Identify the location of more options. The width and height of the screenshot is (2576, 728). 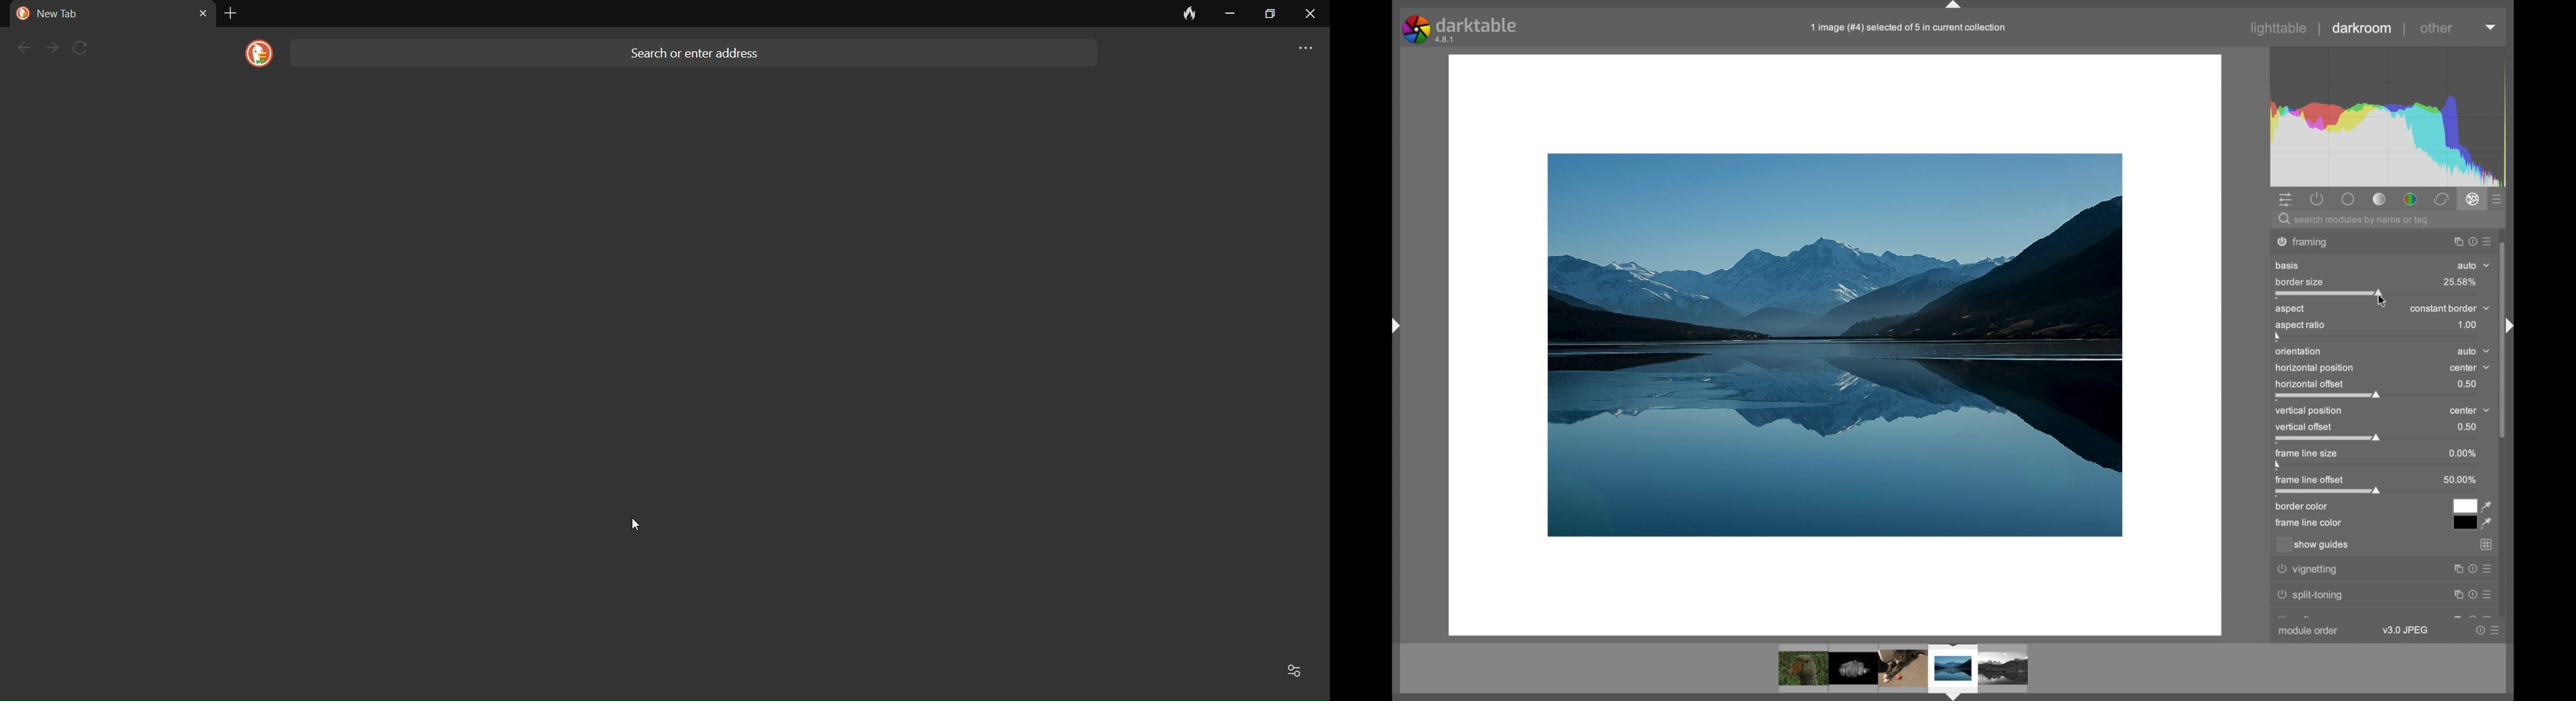
(2470, 593).